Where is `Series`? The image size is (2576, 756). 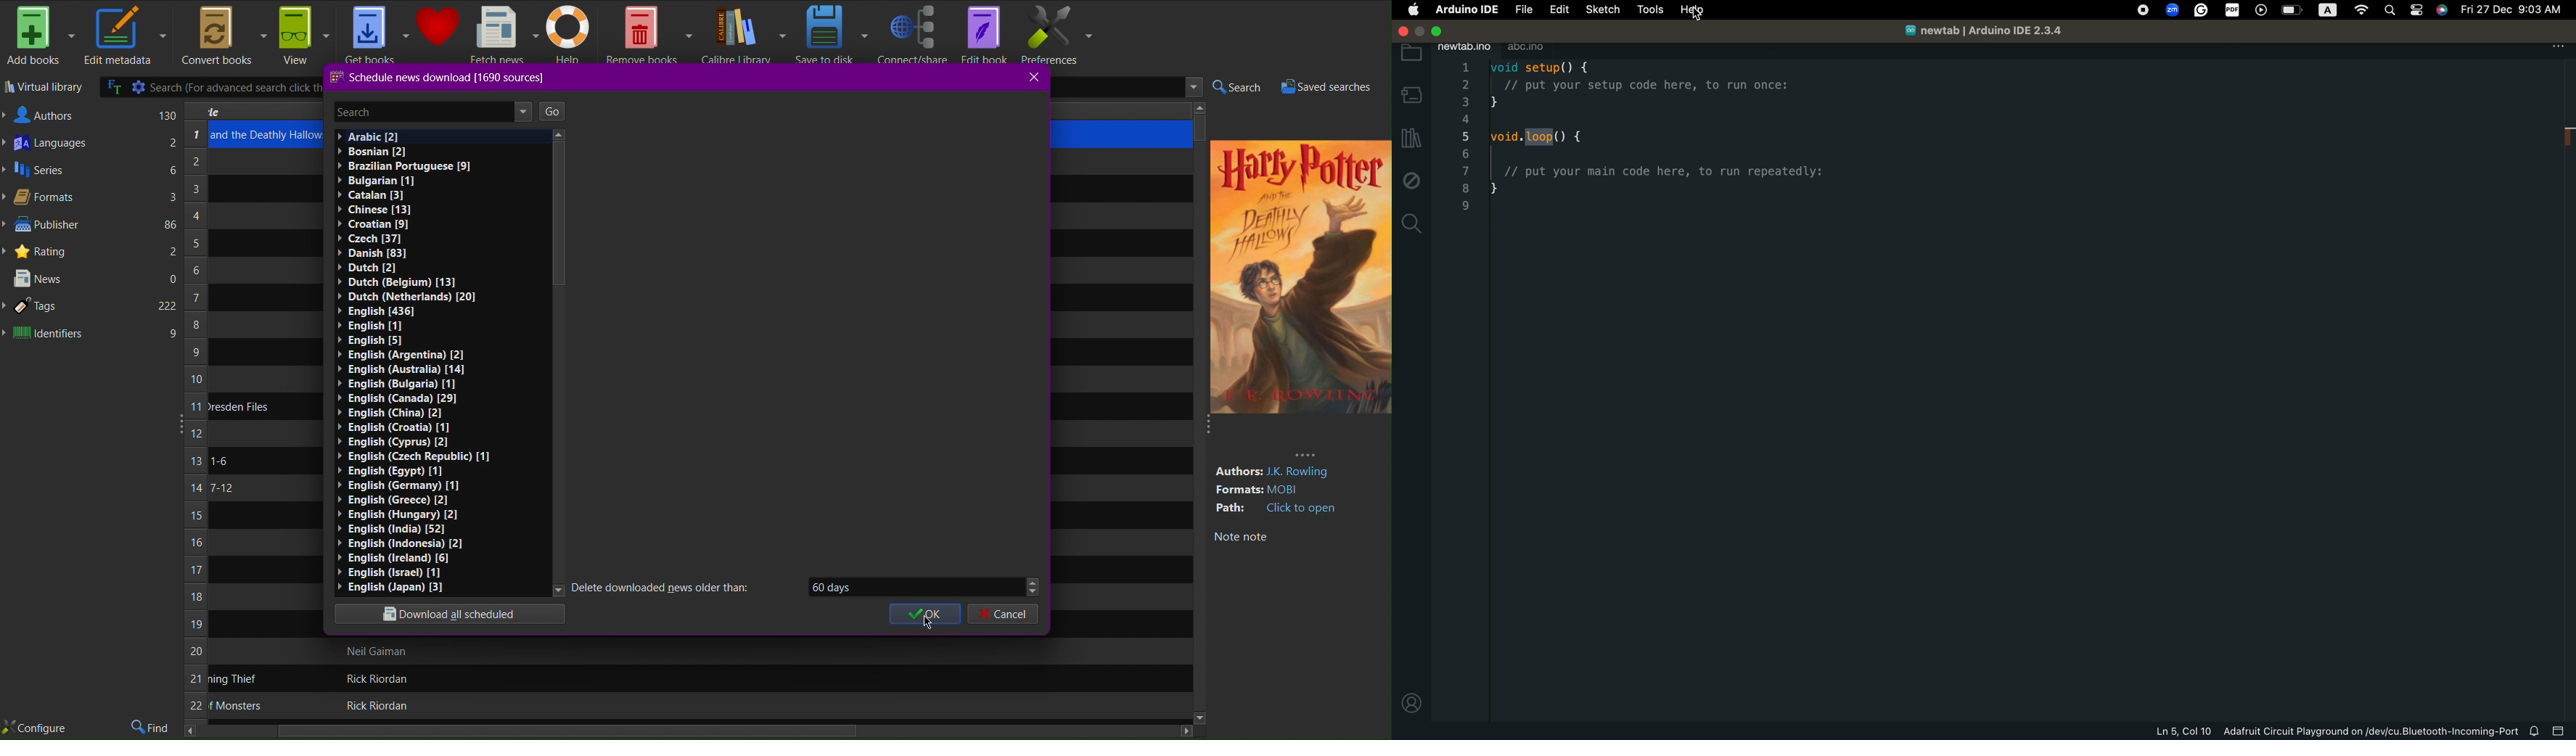
Series is located at coordinates (91, 173).